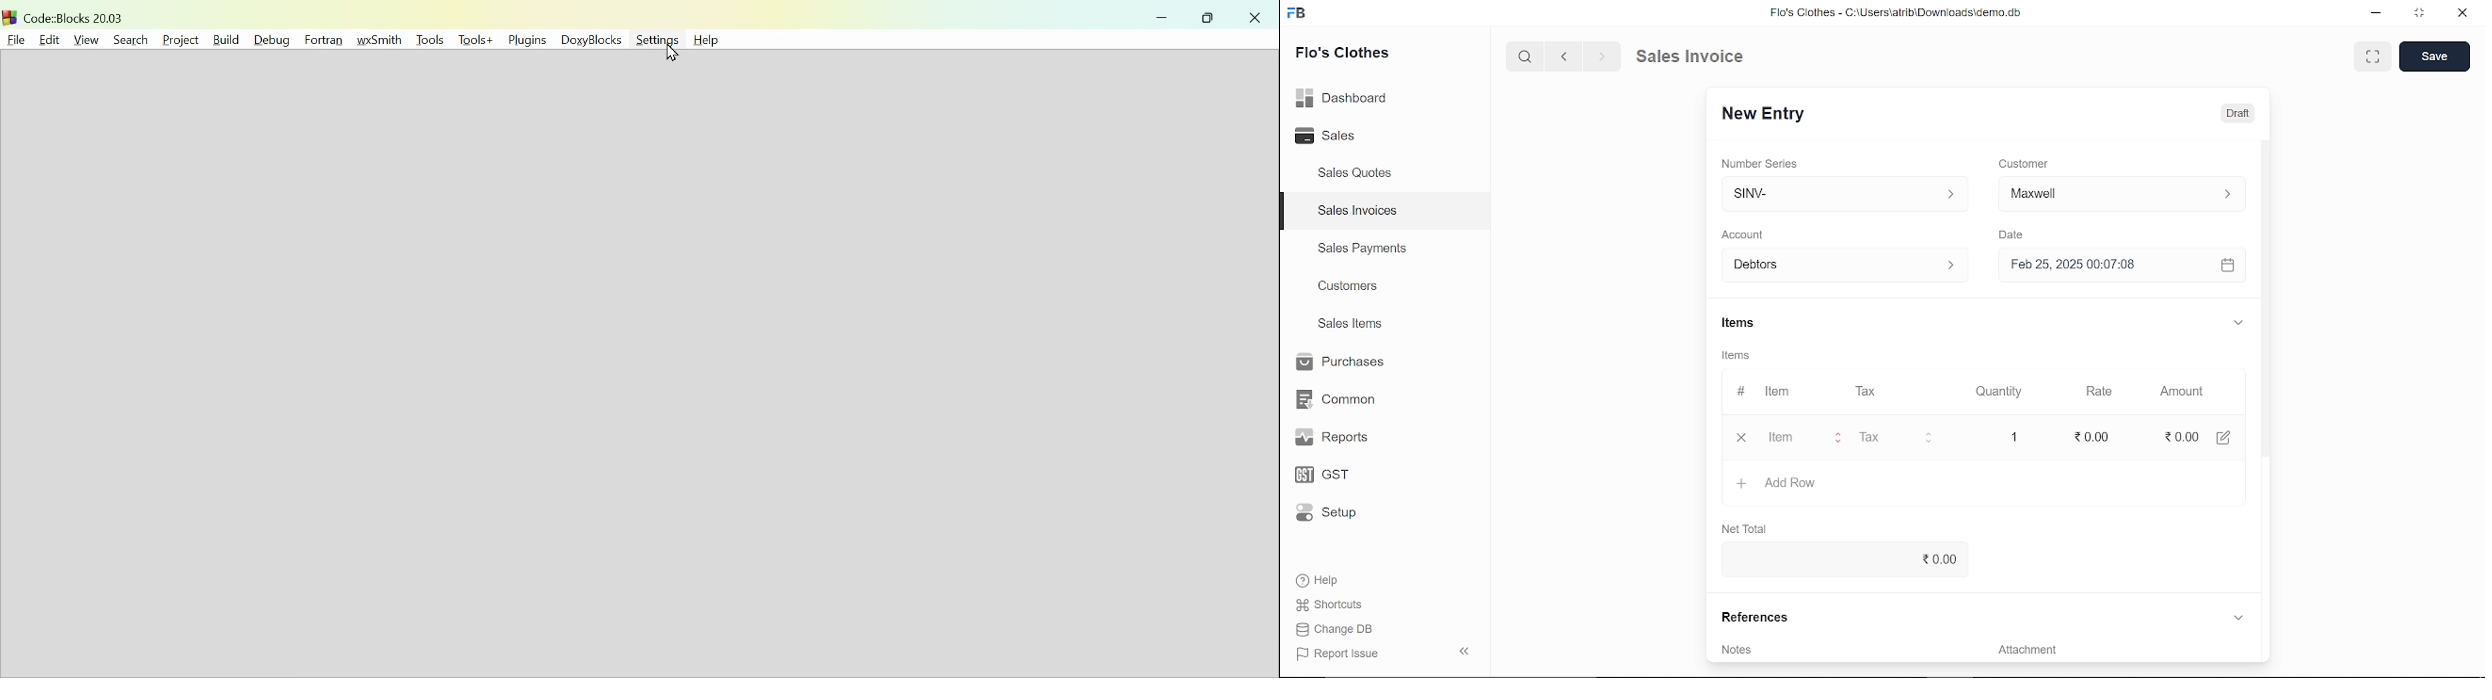  I want to click on Item, so click(1803, 439).